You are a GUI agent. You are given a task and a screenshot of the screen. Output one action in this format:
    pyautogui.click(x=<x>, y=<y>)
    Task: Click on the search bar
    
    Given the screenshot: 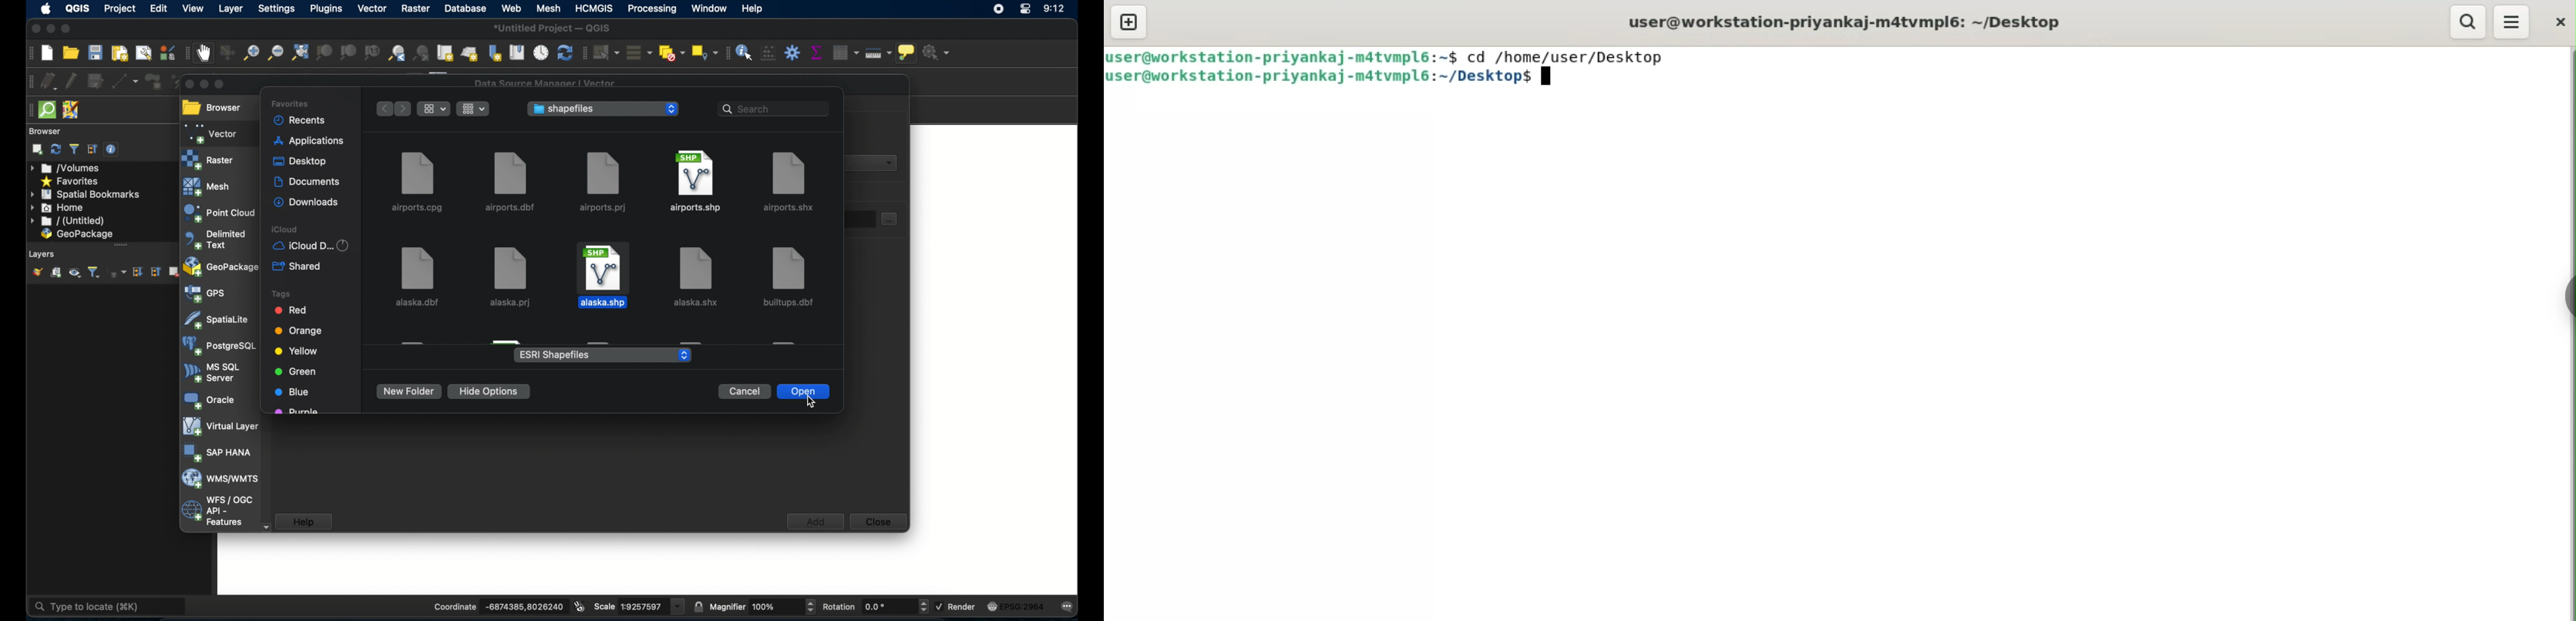 What is the action you would take?
    pyautogui.click(x=774, y=109)
    